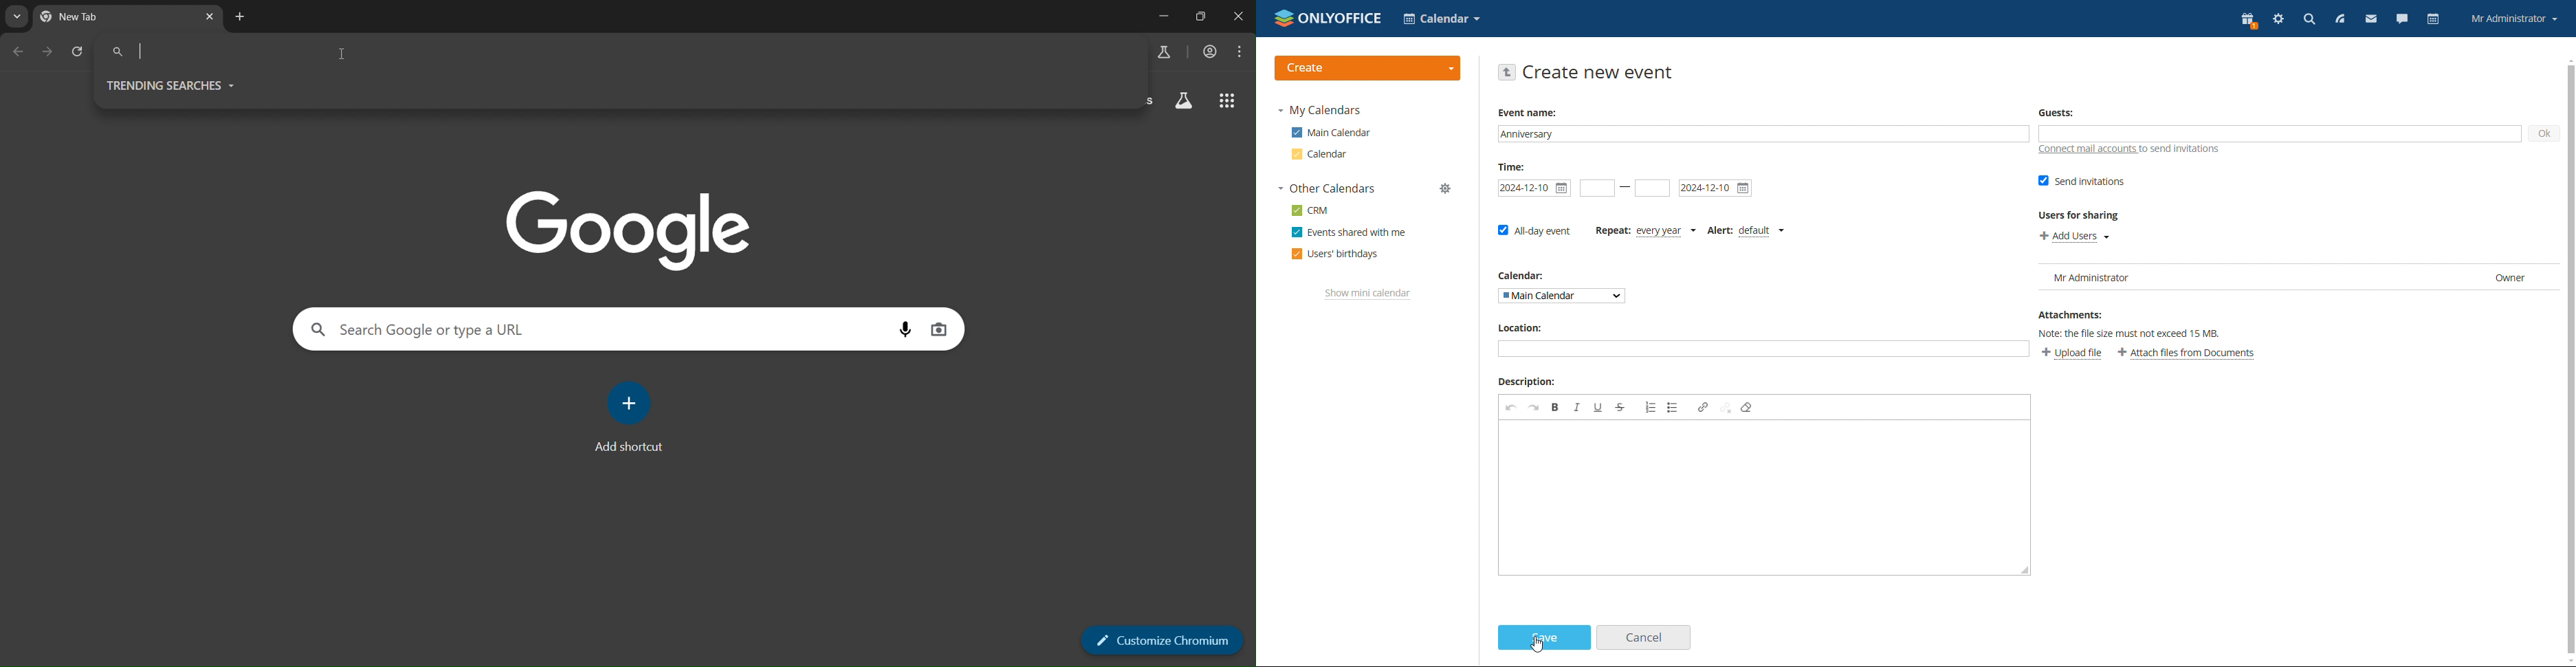 The image size is (2576, 672). Describe the element at coordinates (2082, 181) in the screenshot. I see `send invitations` at that location.